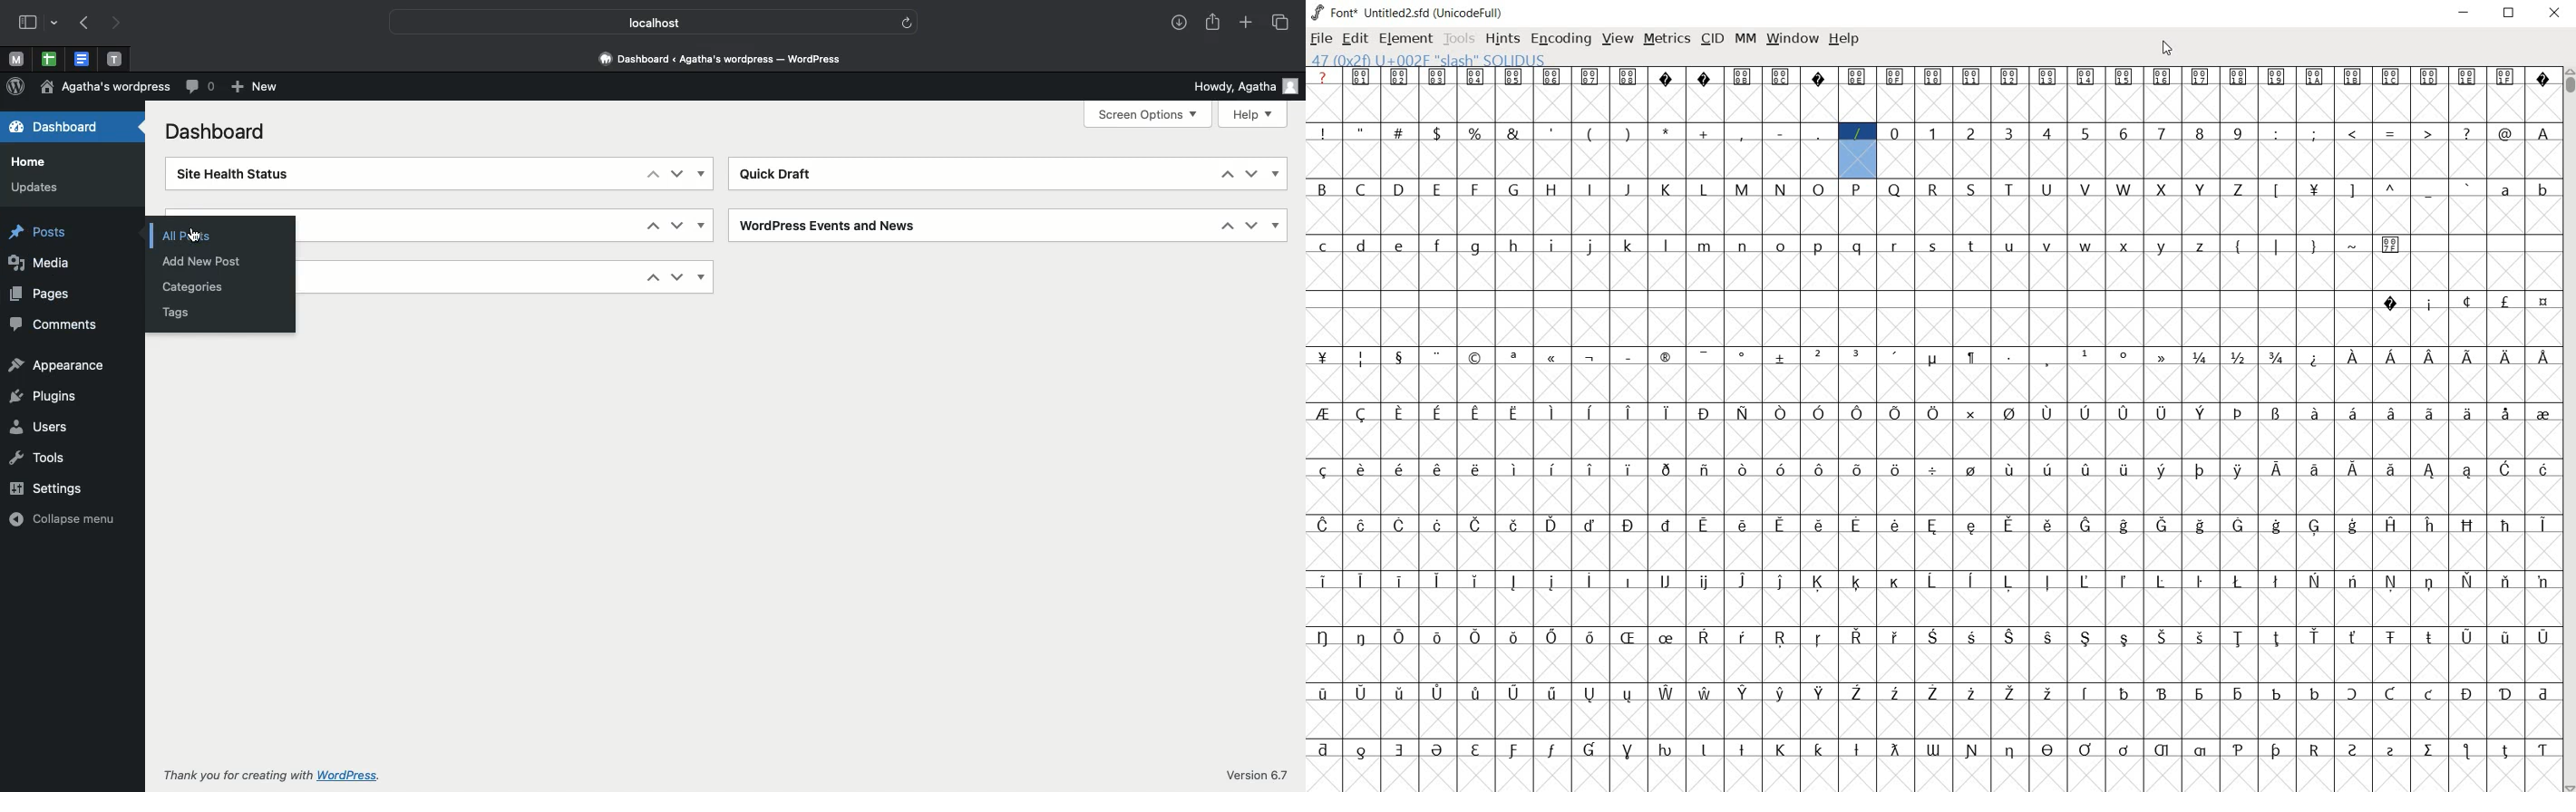  I want to click on glyph, so click(1703, 357).